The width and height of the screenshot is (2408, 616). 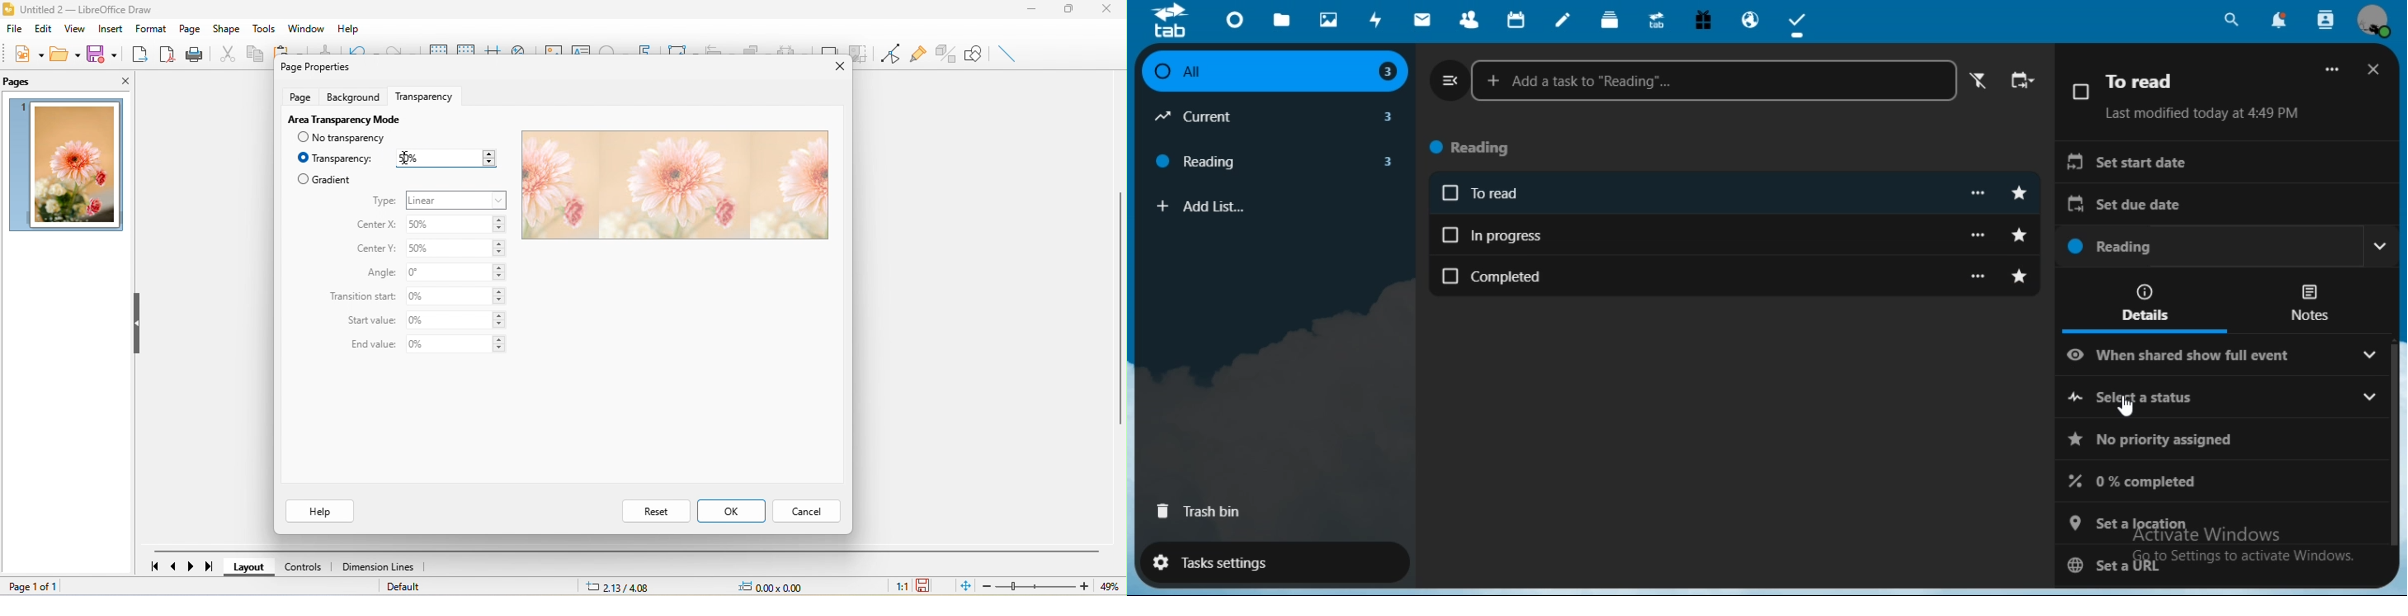 I want to click on export, so click(x=136, y=52).